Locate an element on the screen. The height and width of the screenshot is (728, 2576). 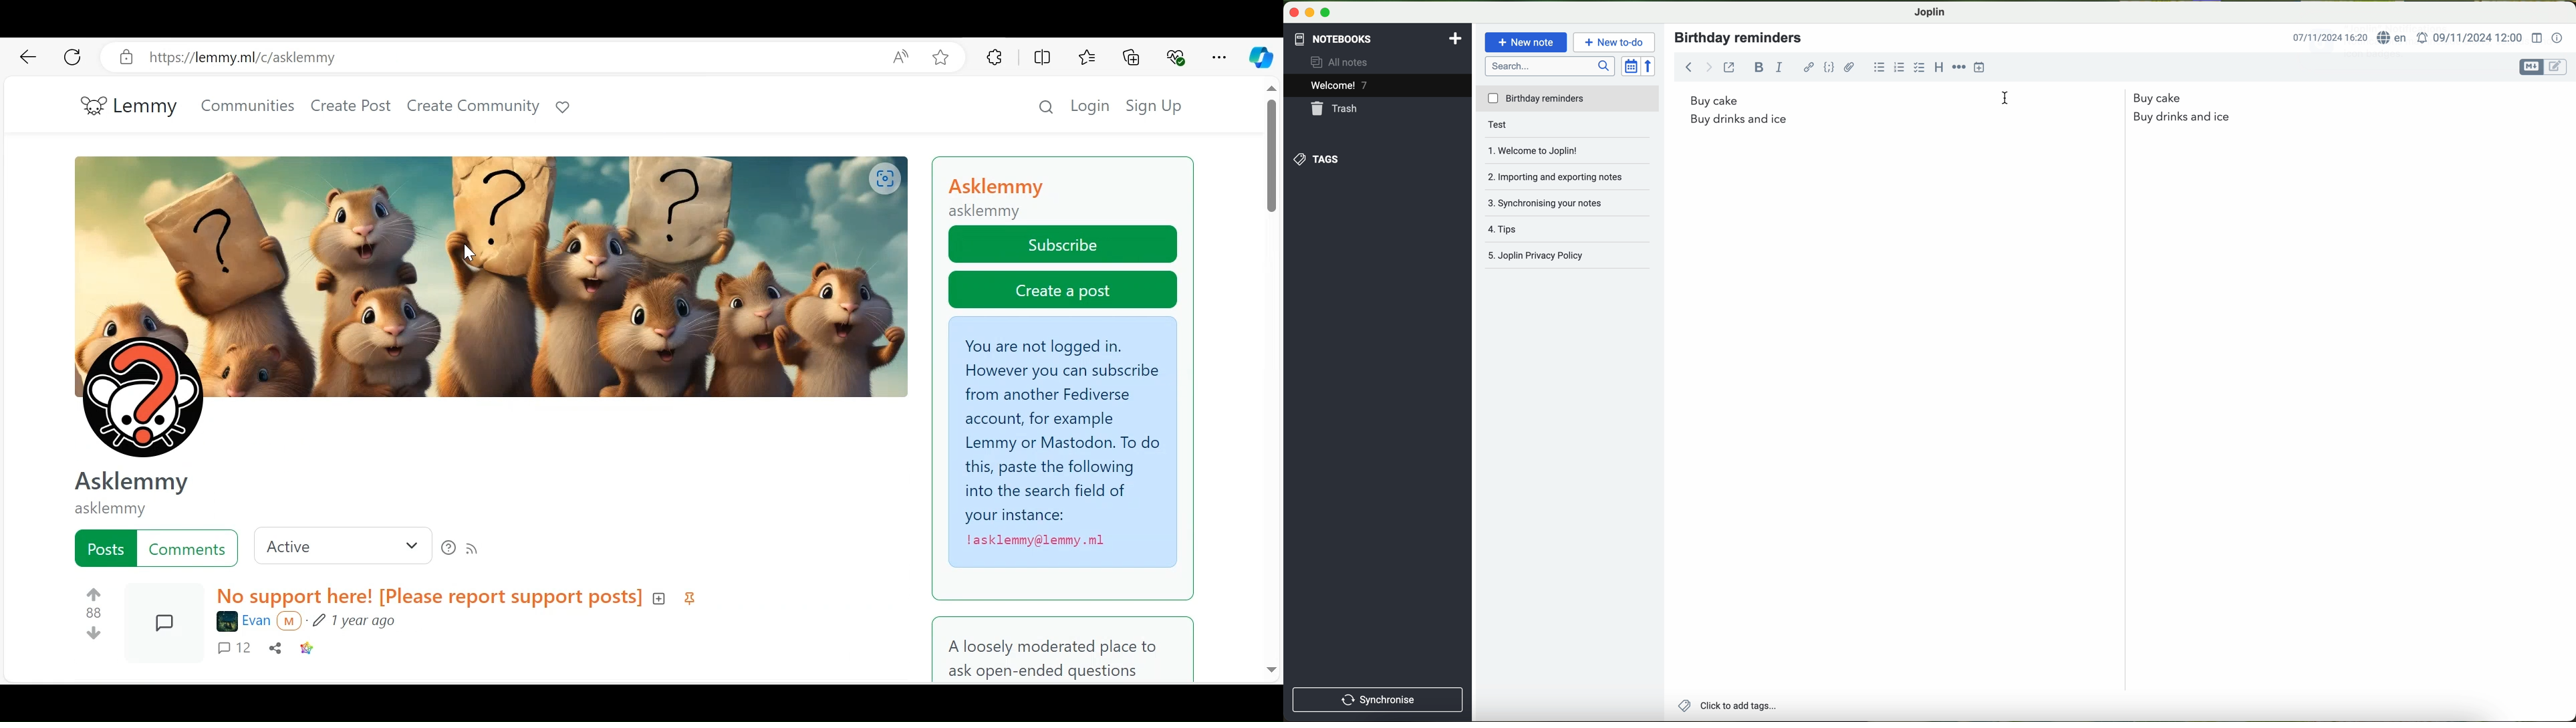
bulleted list is located at coordinates (1880, 67).